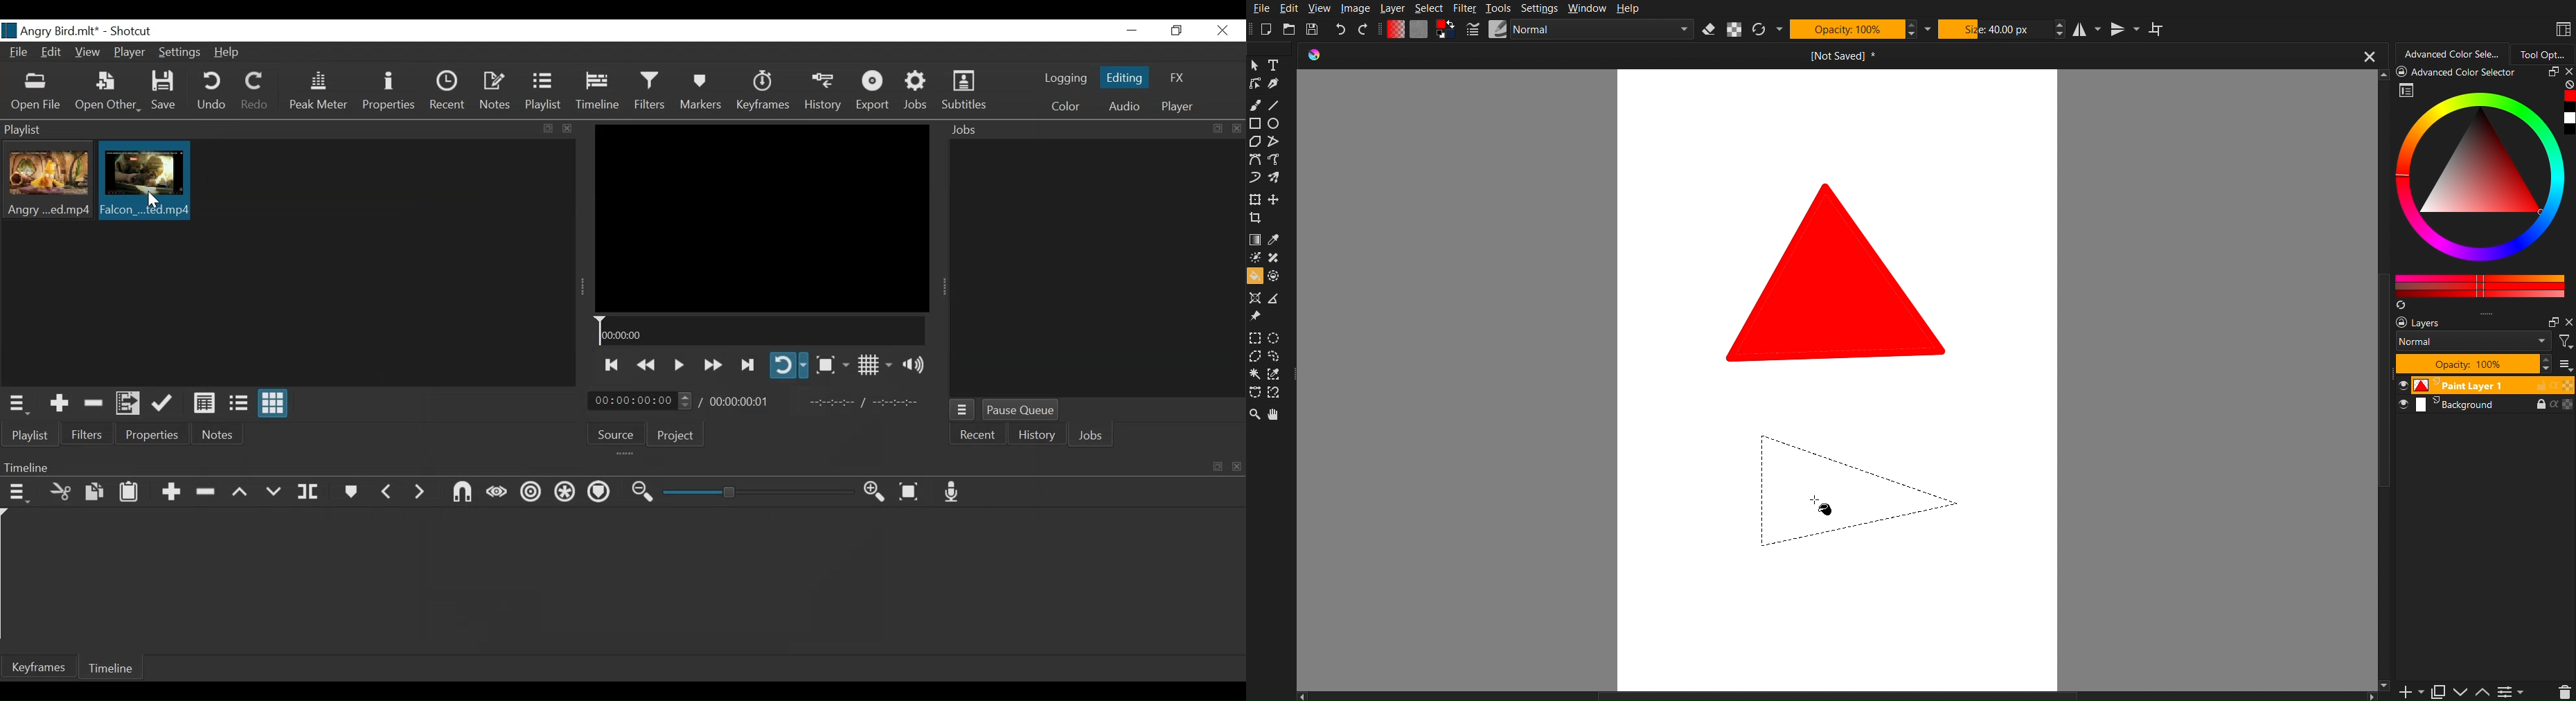  What do you see at coordinates (533, 494) in the screenshot?
I see `Ripple` at bounding box center [533, 494].